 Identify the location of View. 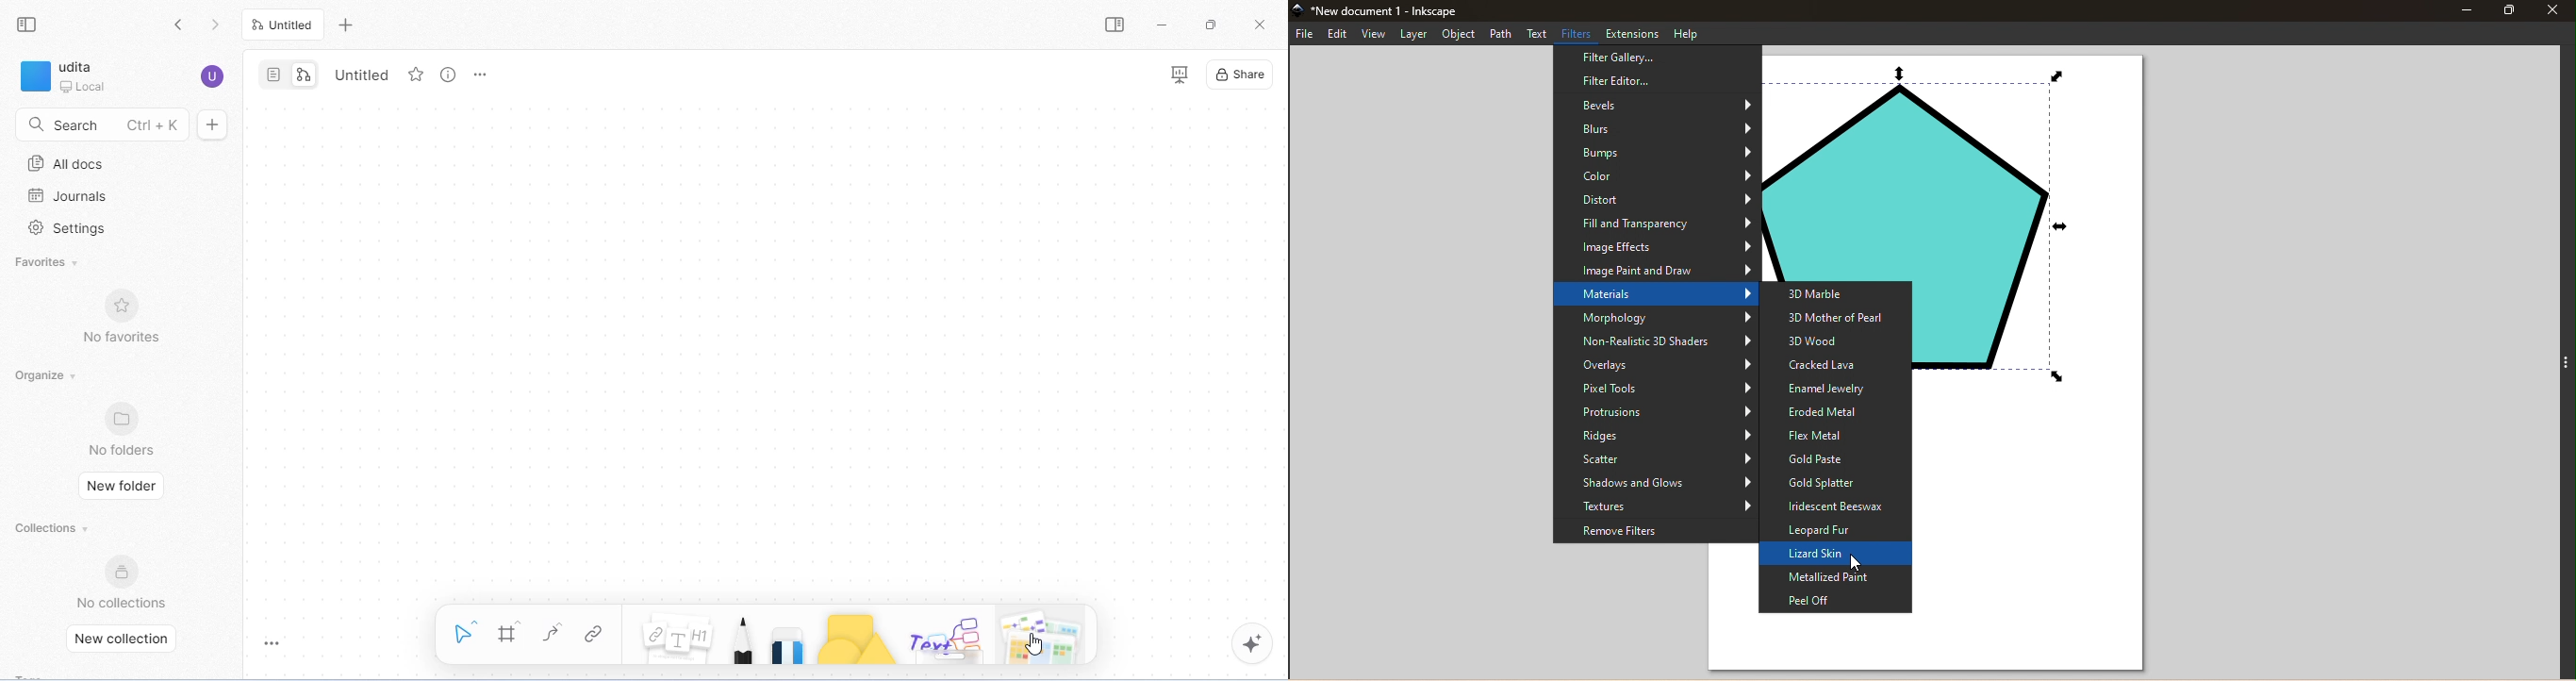
(1372, 34).